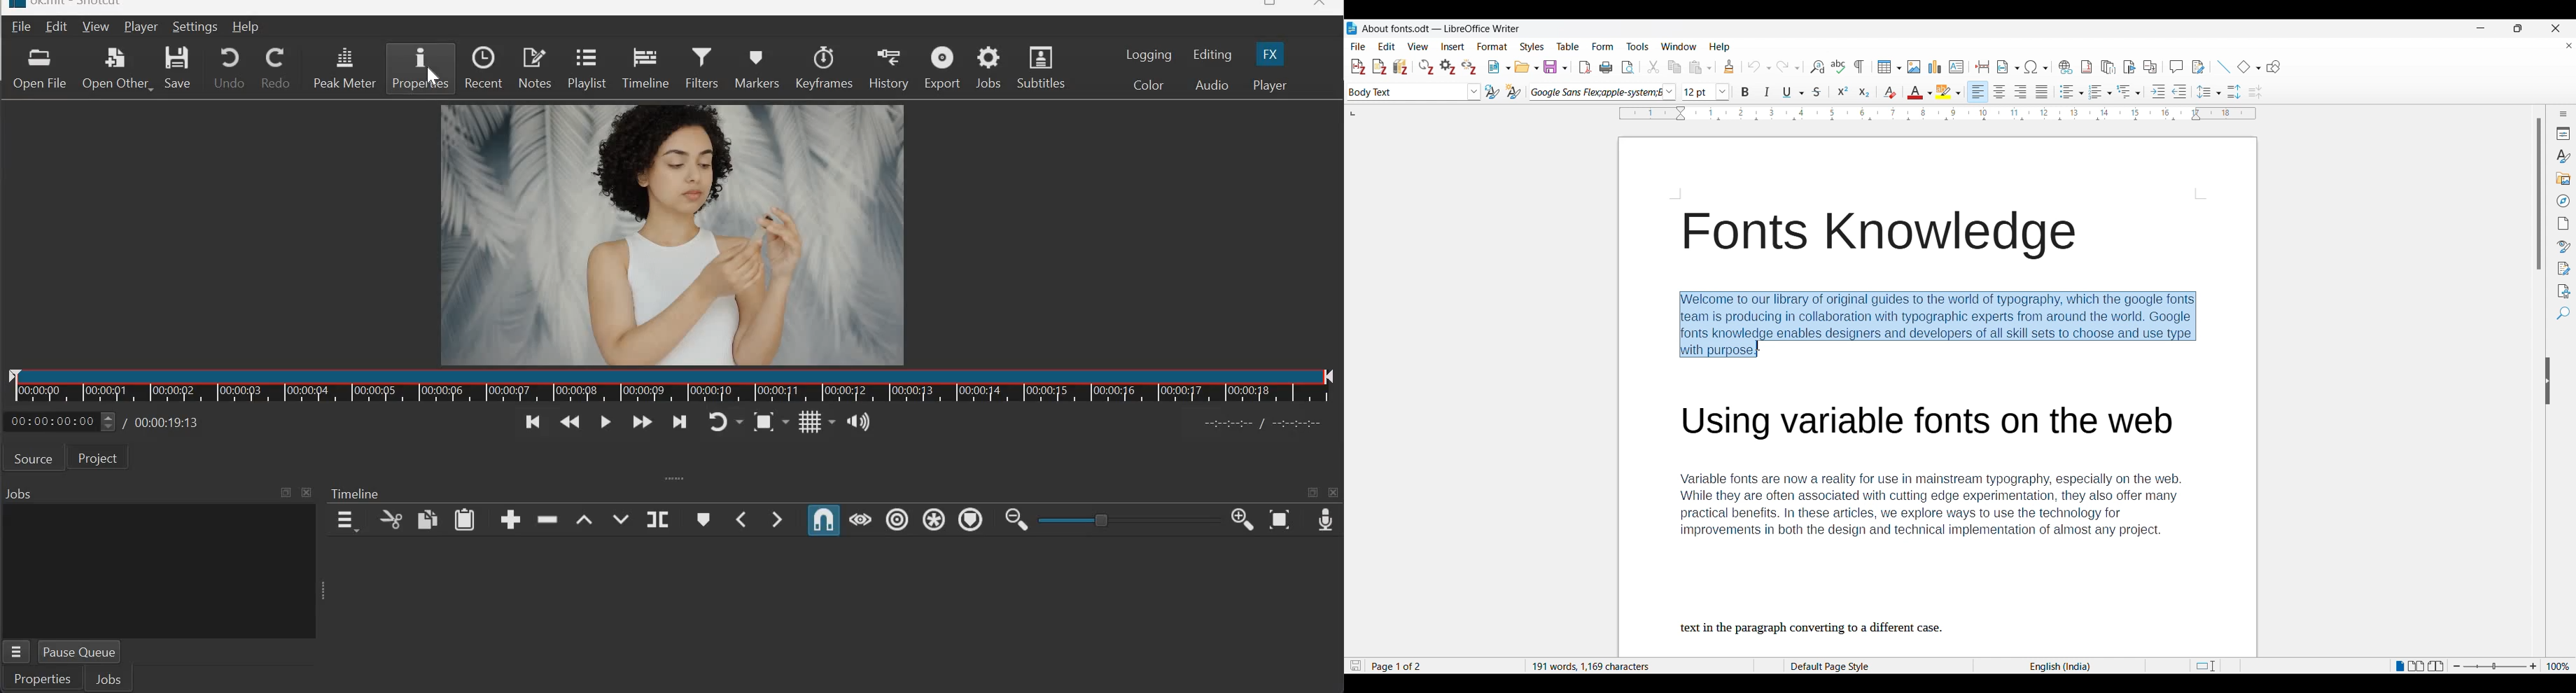  What do you see at coordinates (2563, 156) in the screenshot?
I see `Styles` at bounding box center [2563, 156].